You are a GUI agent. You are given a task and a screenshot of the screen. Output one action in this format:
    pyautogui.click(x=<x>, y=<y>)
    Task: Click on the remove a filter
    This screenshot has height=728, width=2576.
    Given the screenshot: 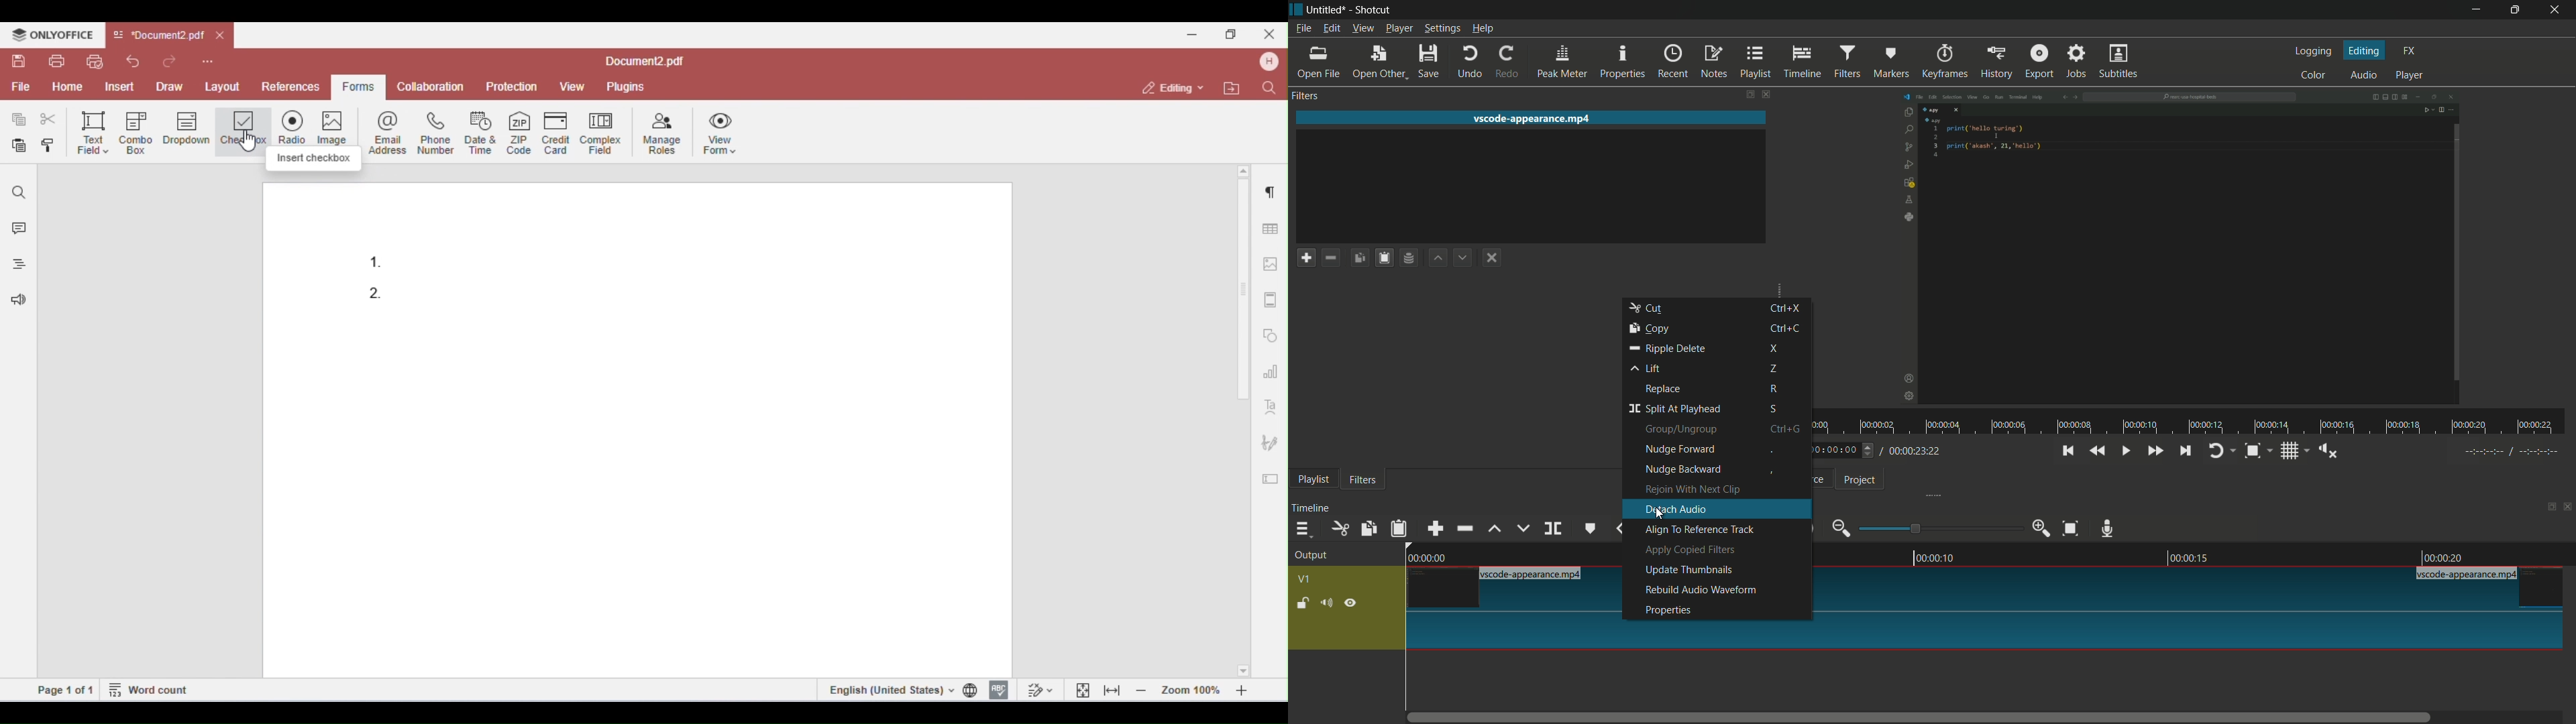 What is the action you would take?
    pyautogui.click(x=1331, y=257)
    